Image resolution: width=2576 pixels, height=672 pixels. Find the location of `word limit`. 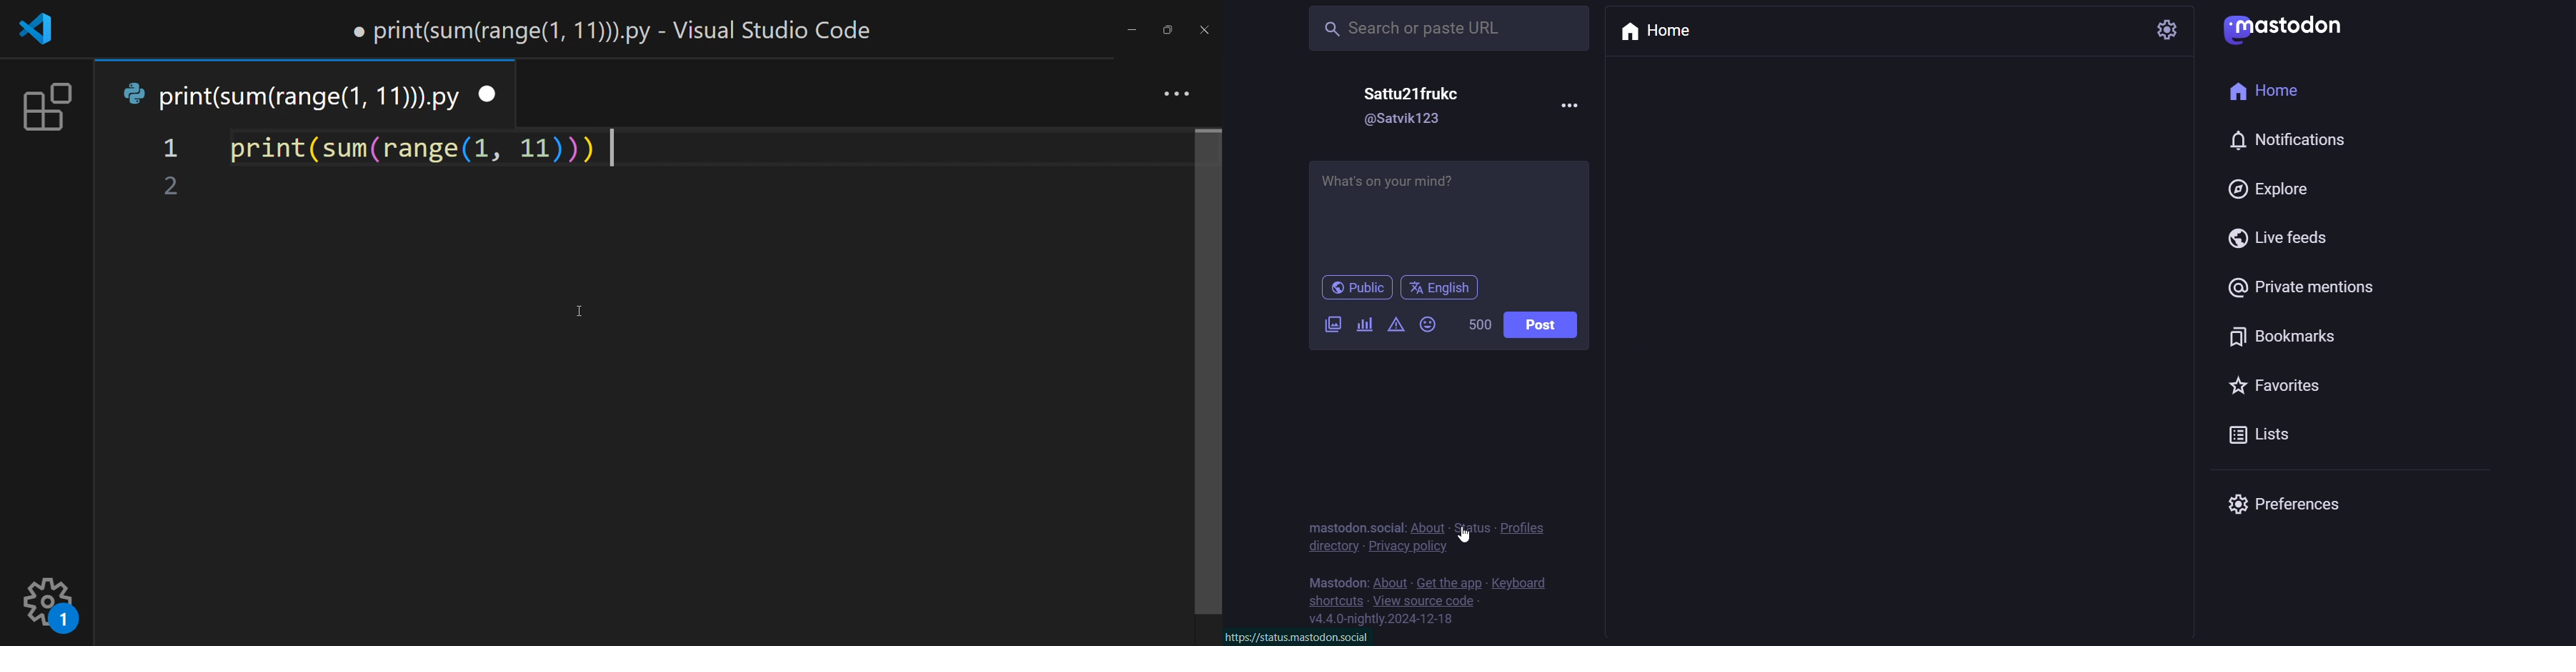

word limit is located at coordinates (1480, 325).